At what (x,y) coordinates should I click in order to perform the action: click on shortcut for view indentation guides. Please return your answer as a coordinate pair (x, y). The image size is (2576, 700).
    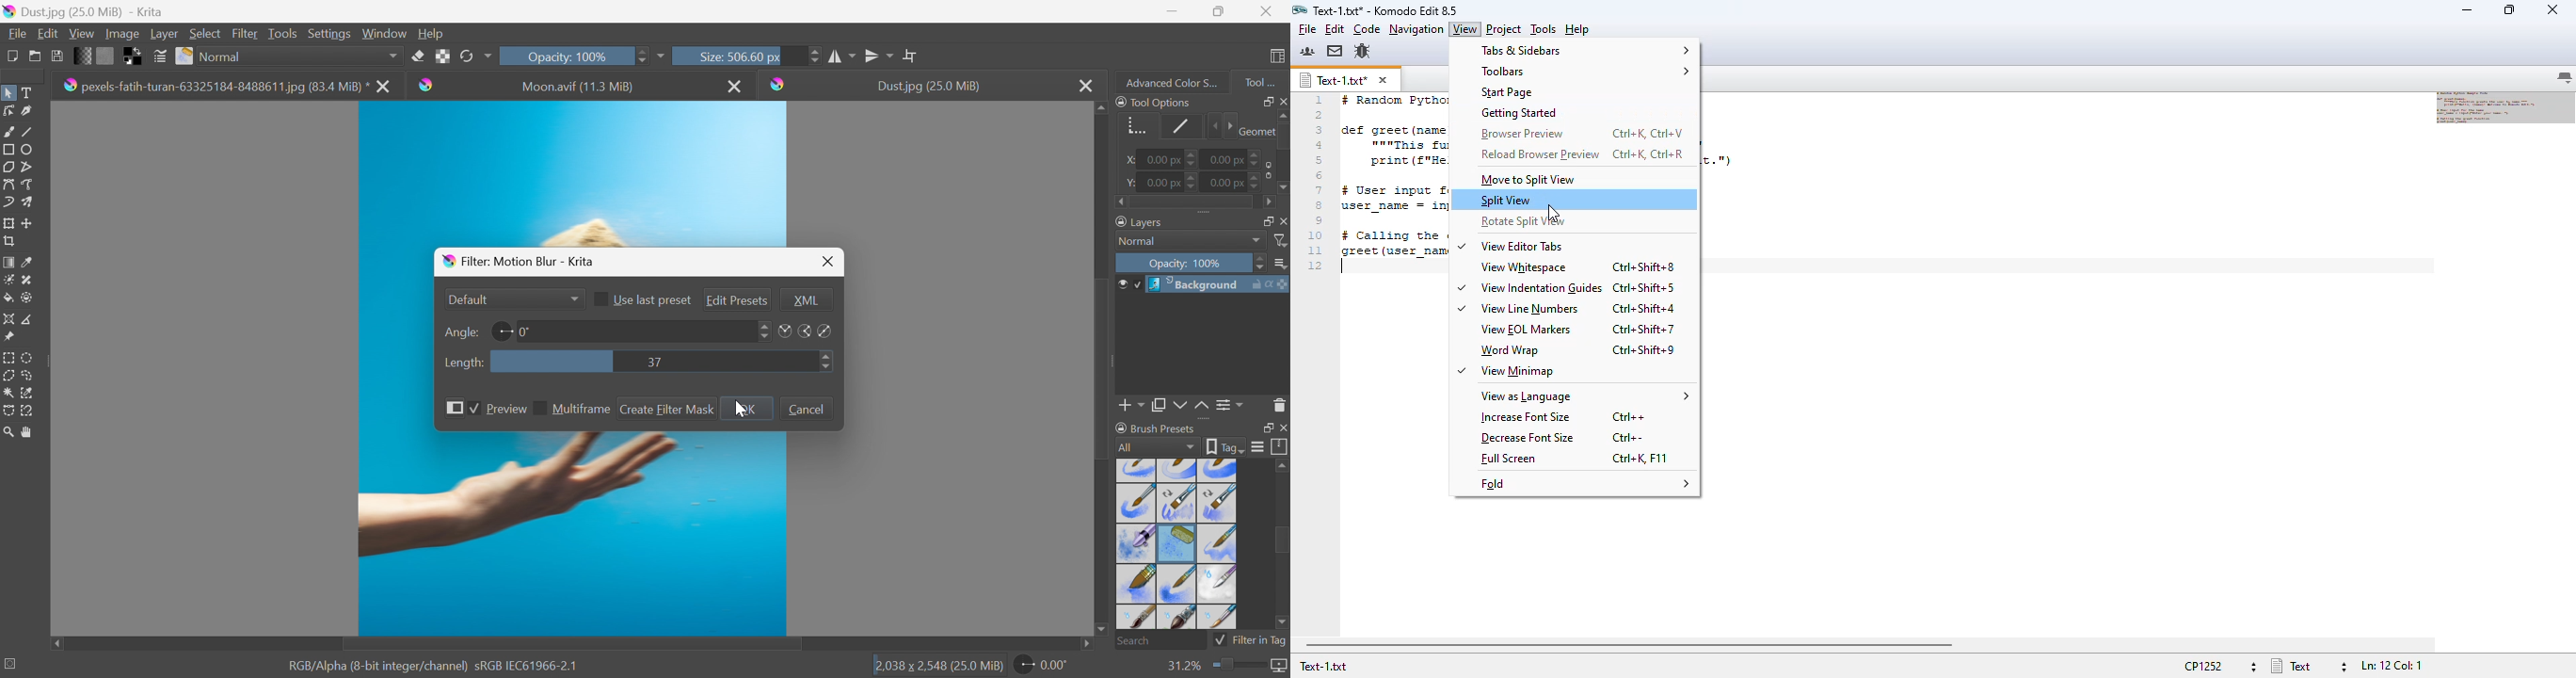
    Looking at the image, I should click on (1644, 288).